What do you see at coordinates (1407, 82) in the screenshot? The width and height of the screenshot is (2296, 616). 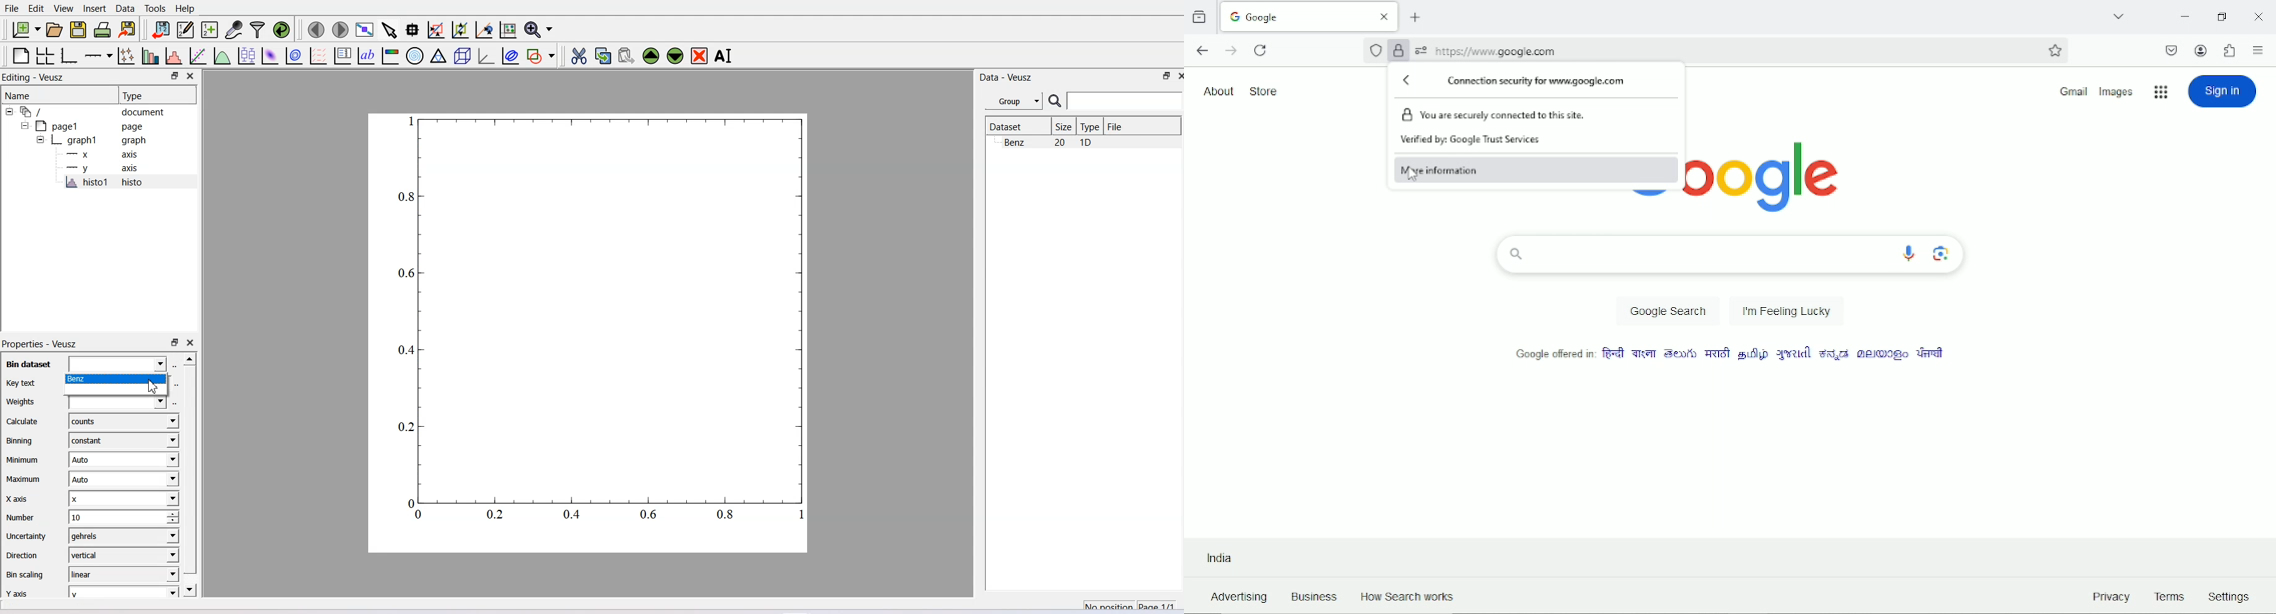 I see `Back` at bounding box center [1407, 82].